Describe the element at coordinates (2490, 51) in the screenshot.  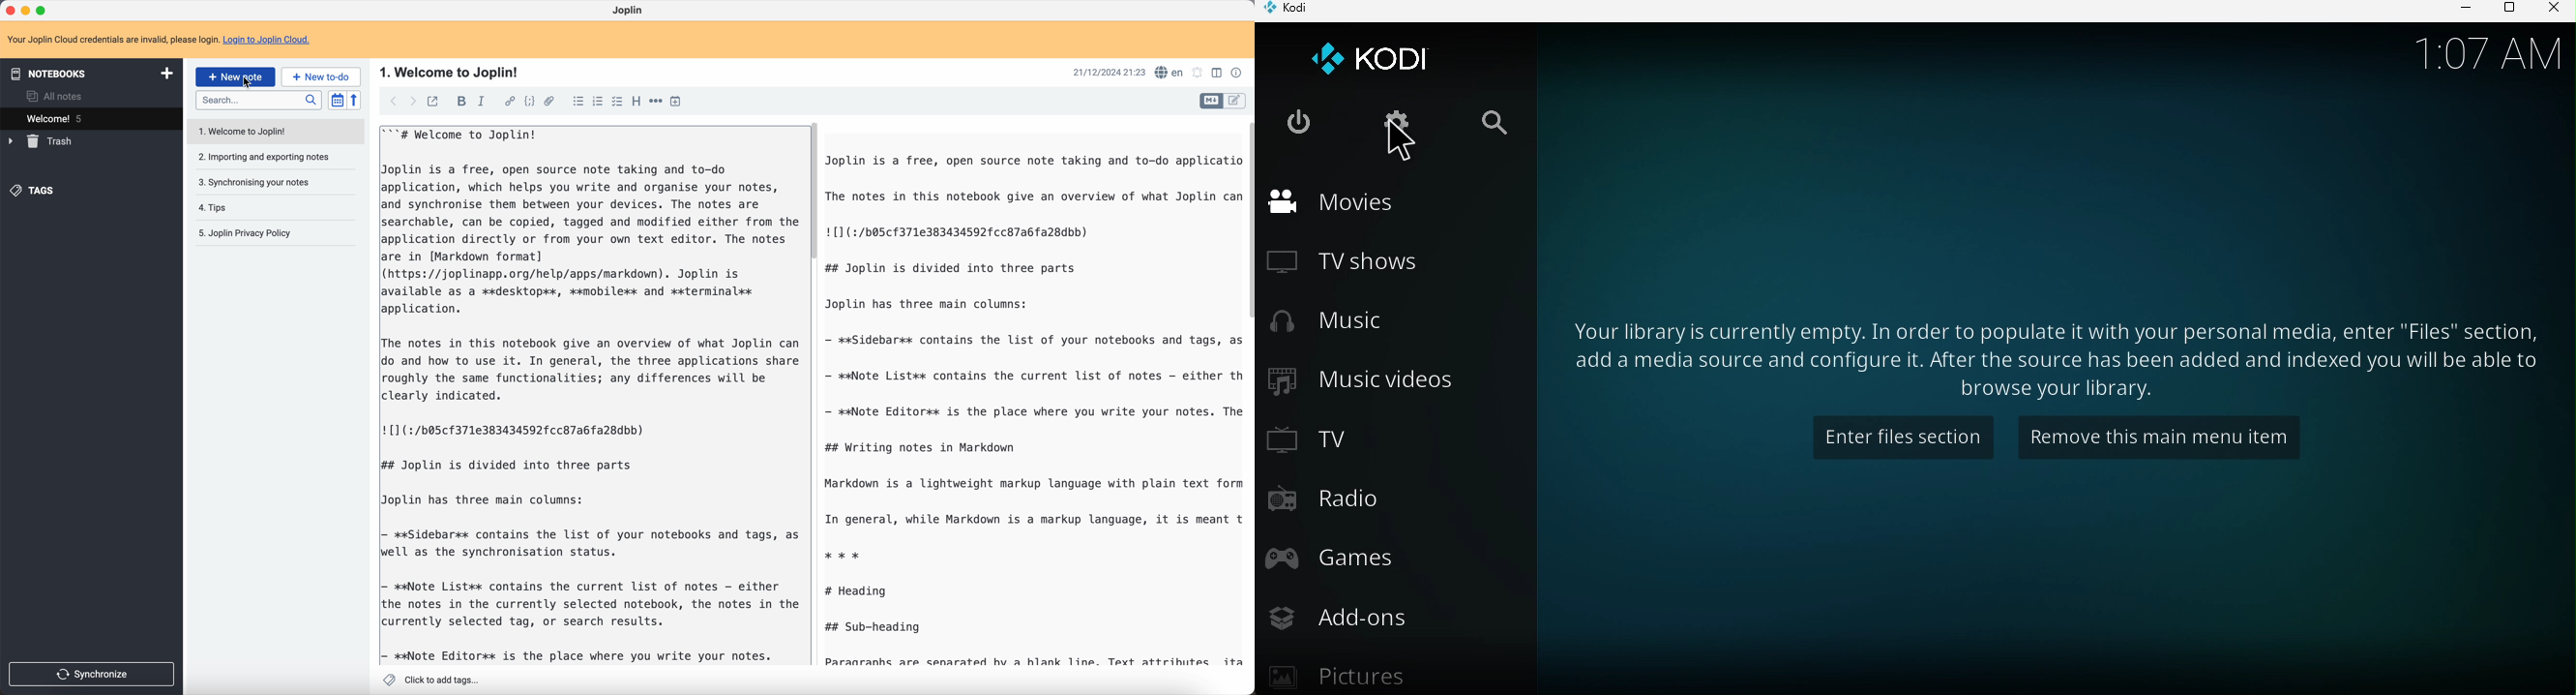
I see `1.07 Am` at that location.